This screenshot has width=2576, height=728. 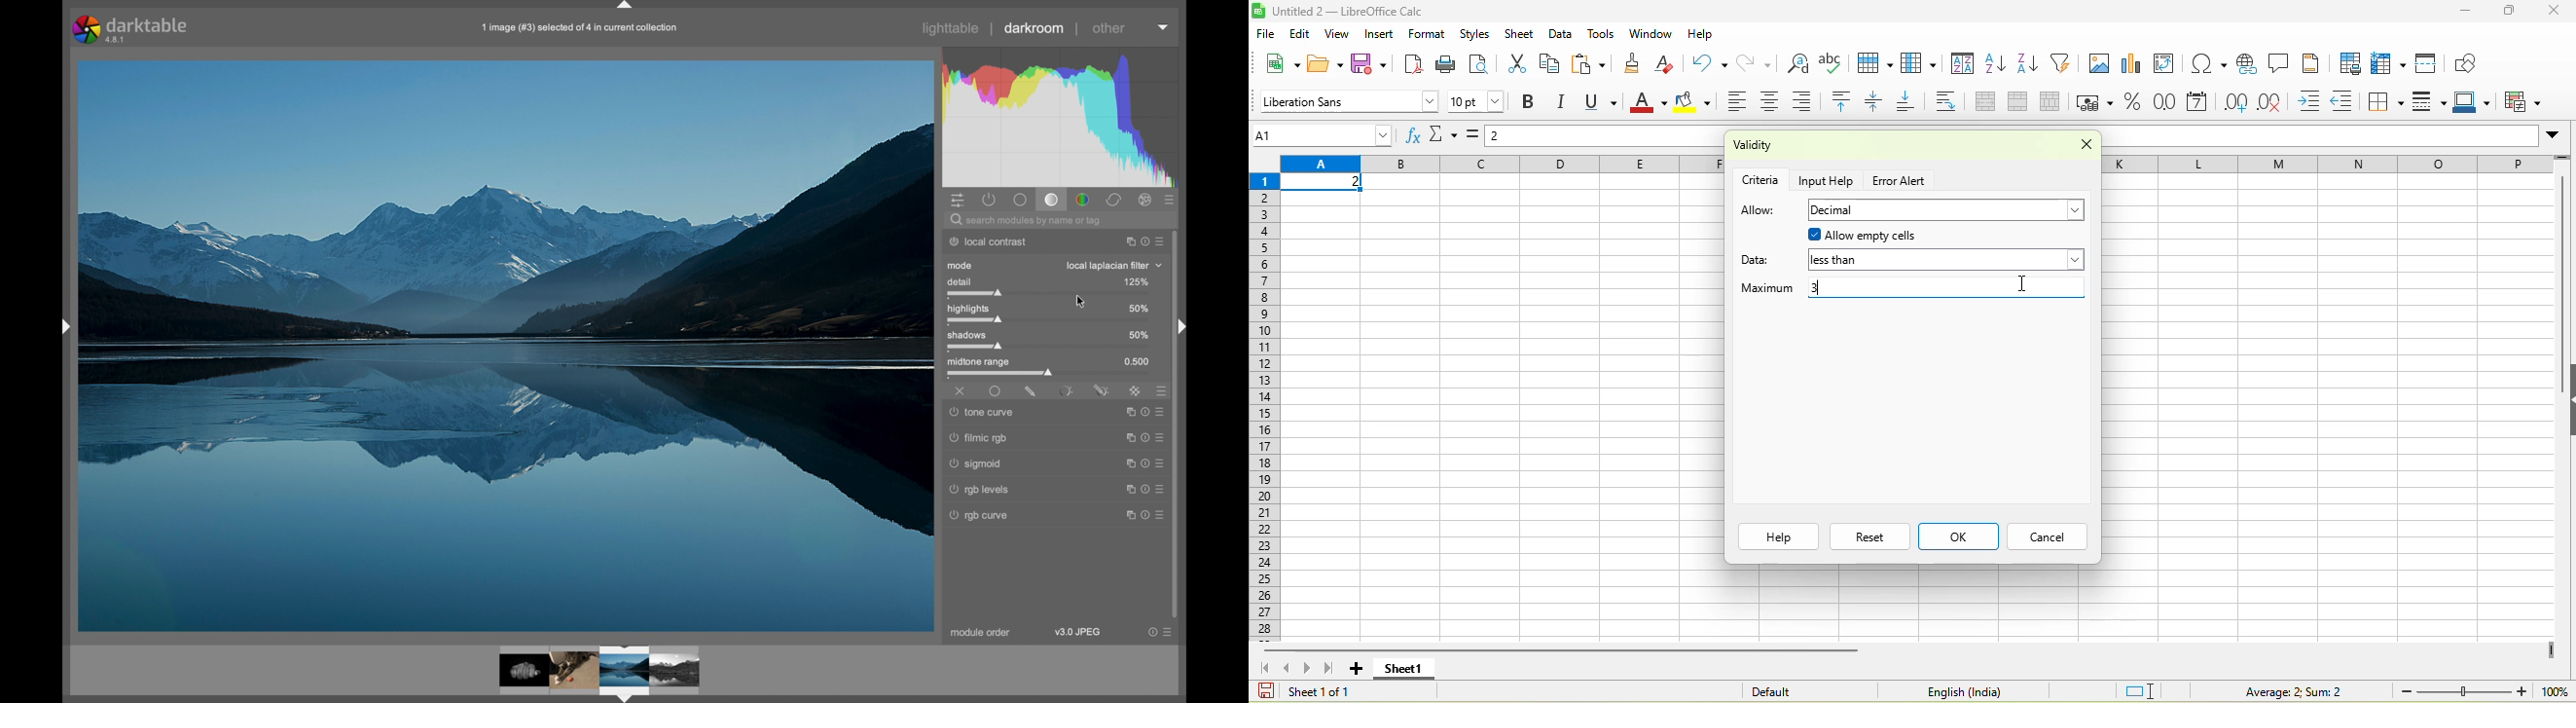 What do you see at coordinates (980, 362) in the screenshot?
I see `midtown range` at bounding box center [980, 362].